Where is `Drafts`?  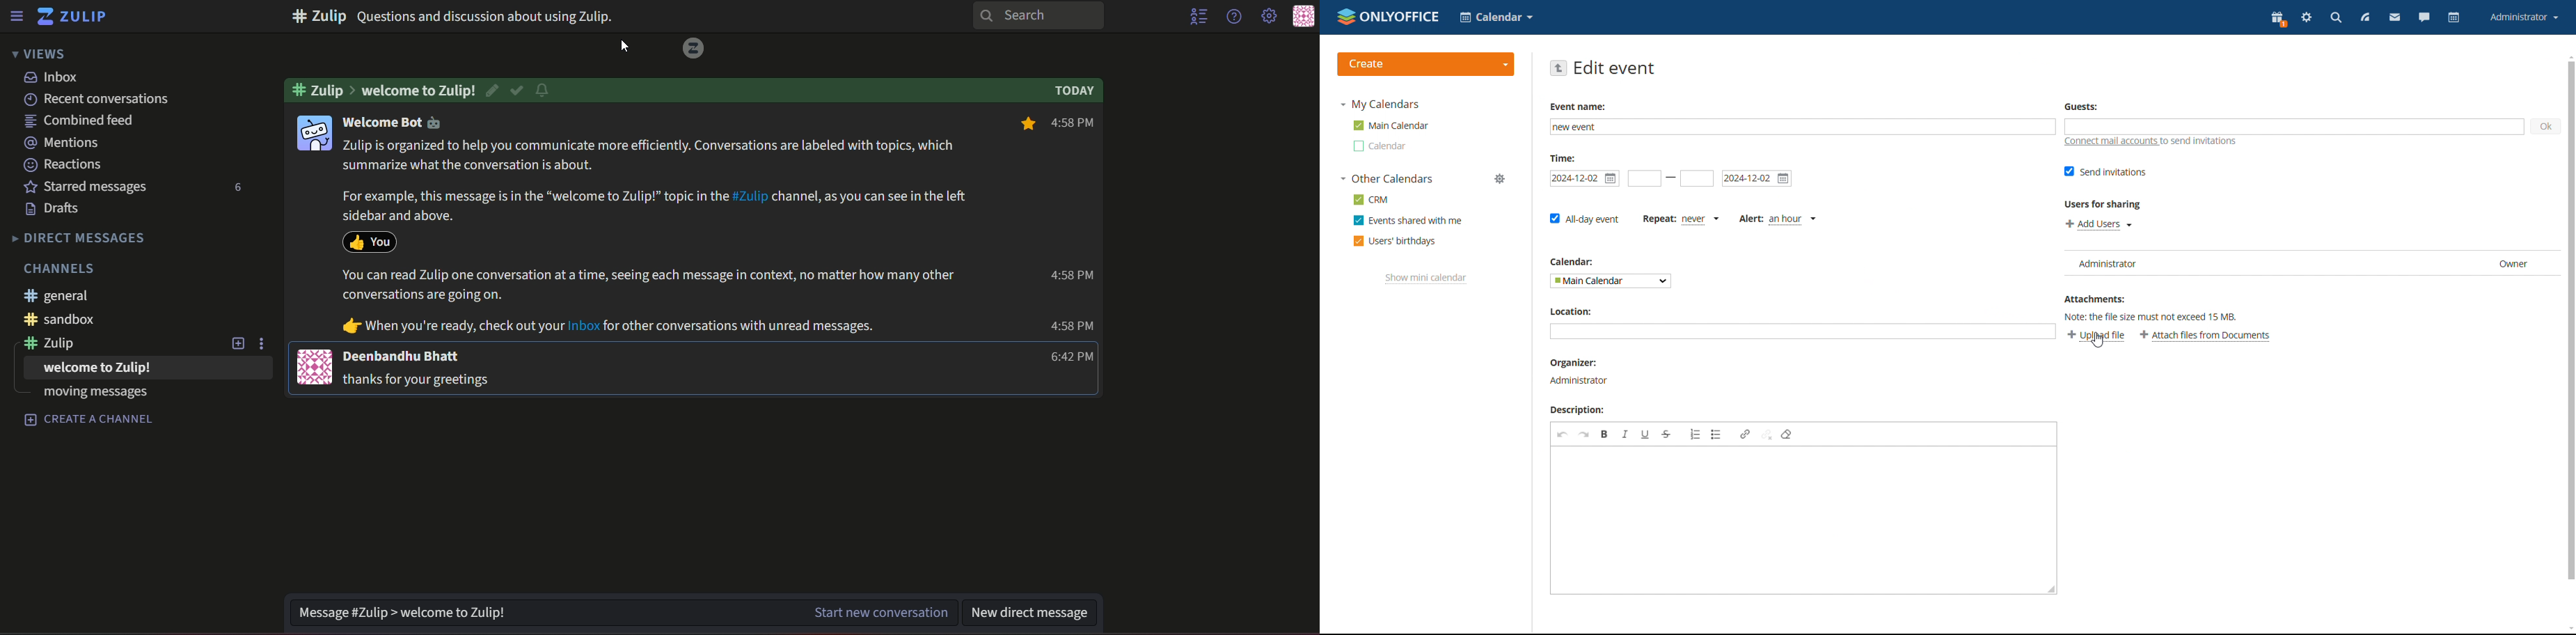 Drafts is located at coordinates (52, 209).